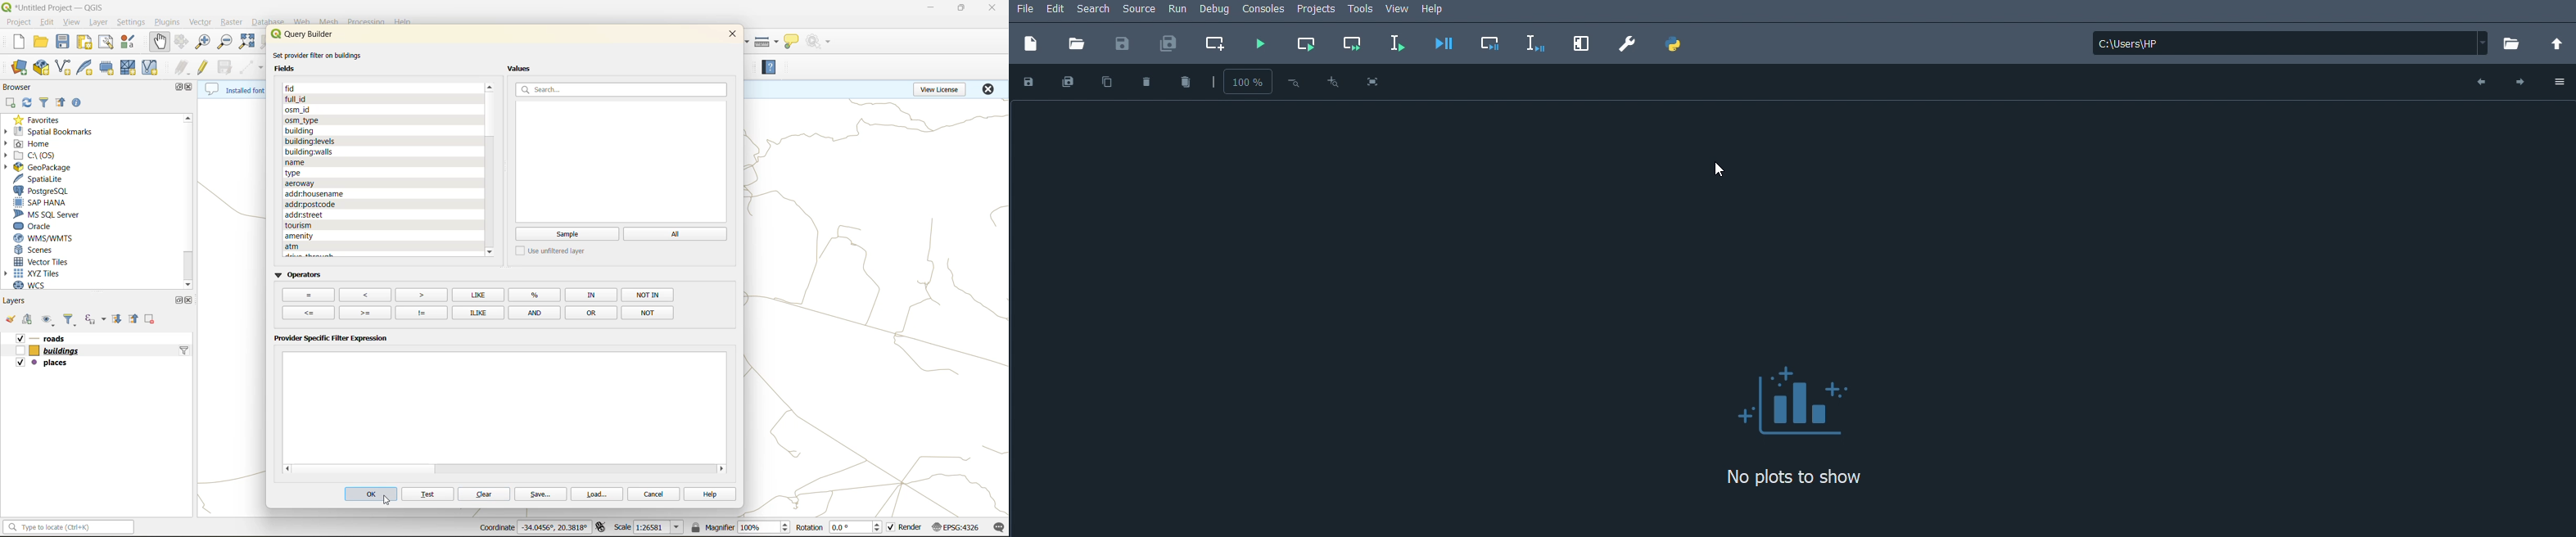  I want to click on move left, so click(2479, 82).